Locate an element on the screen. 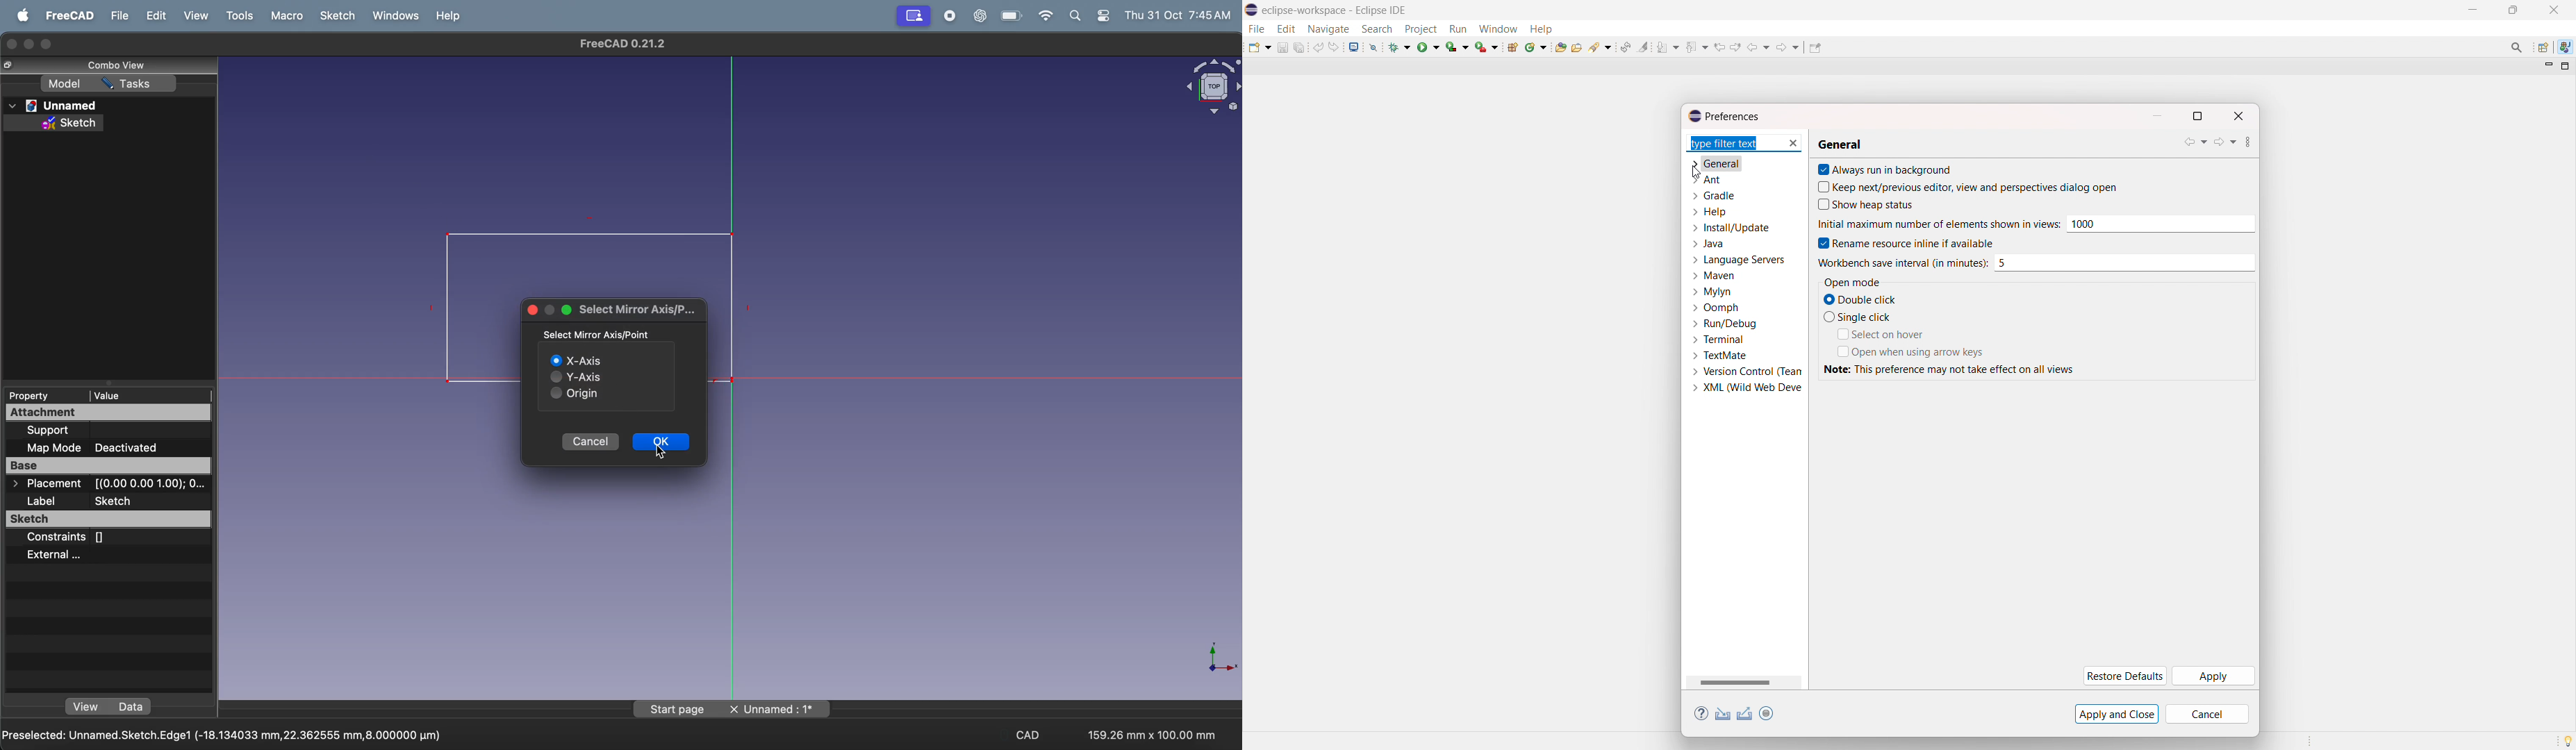  open task is located at coordinates (1578, 46).